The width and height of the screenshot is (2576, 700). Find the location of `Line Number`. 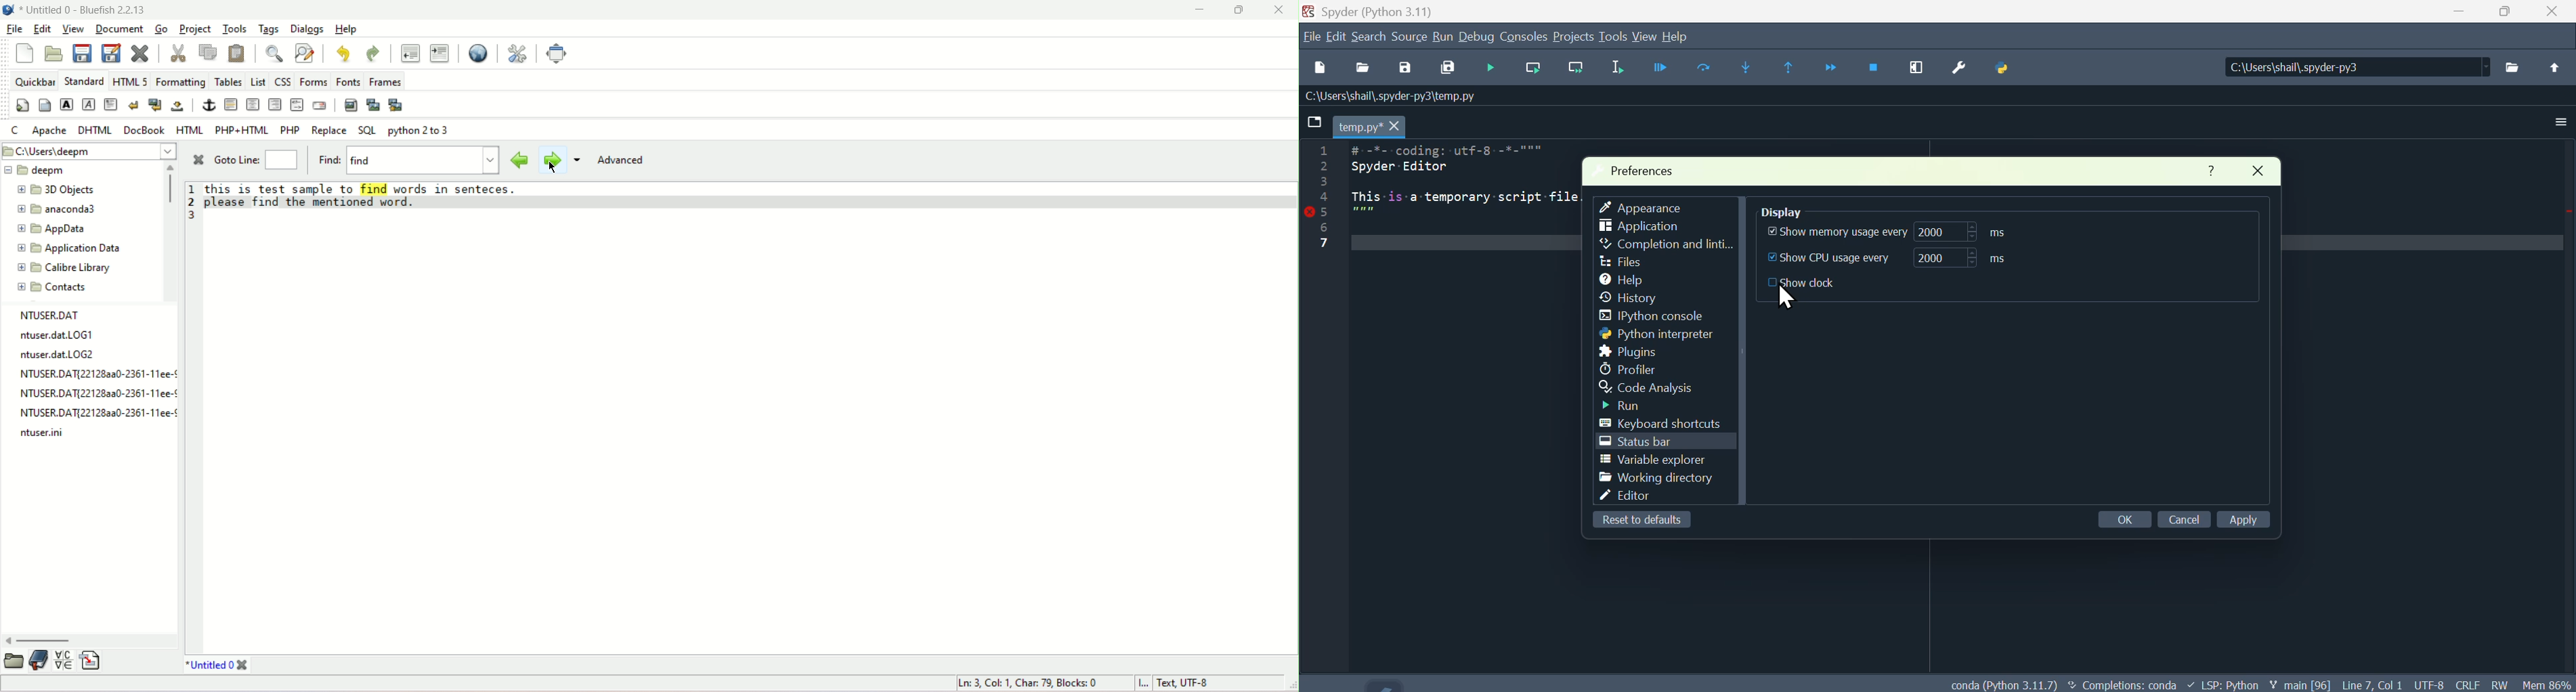

Line Number is located at coordinates (1328, 203).